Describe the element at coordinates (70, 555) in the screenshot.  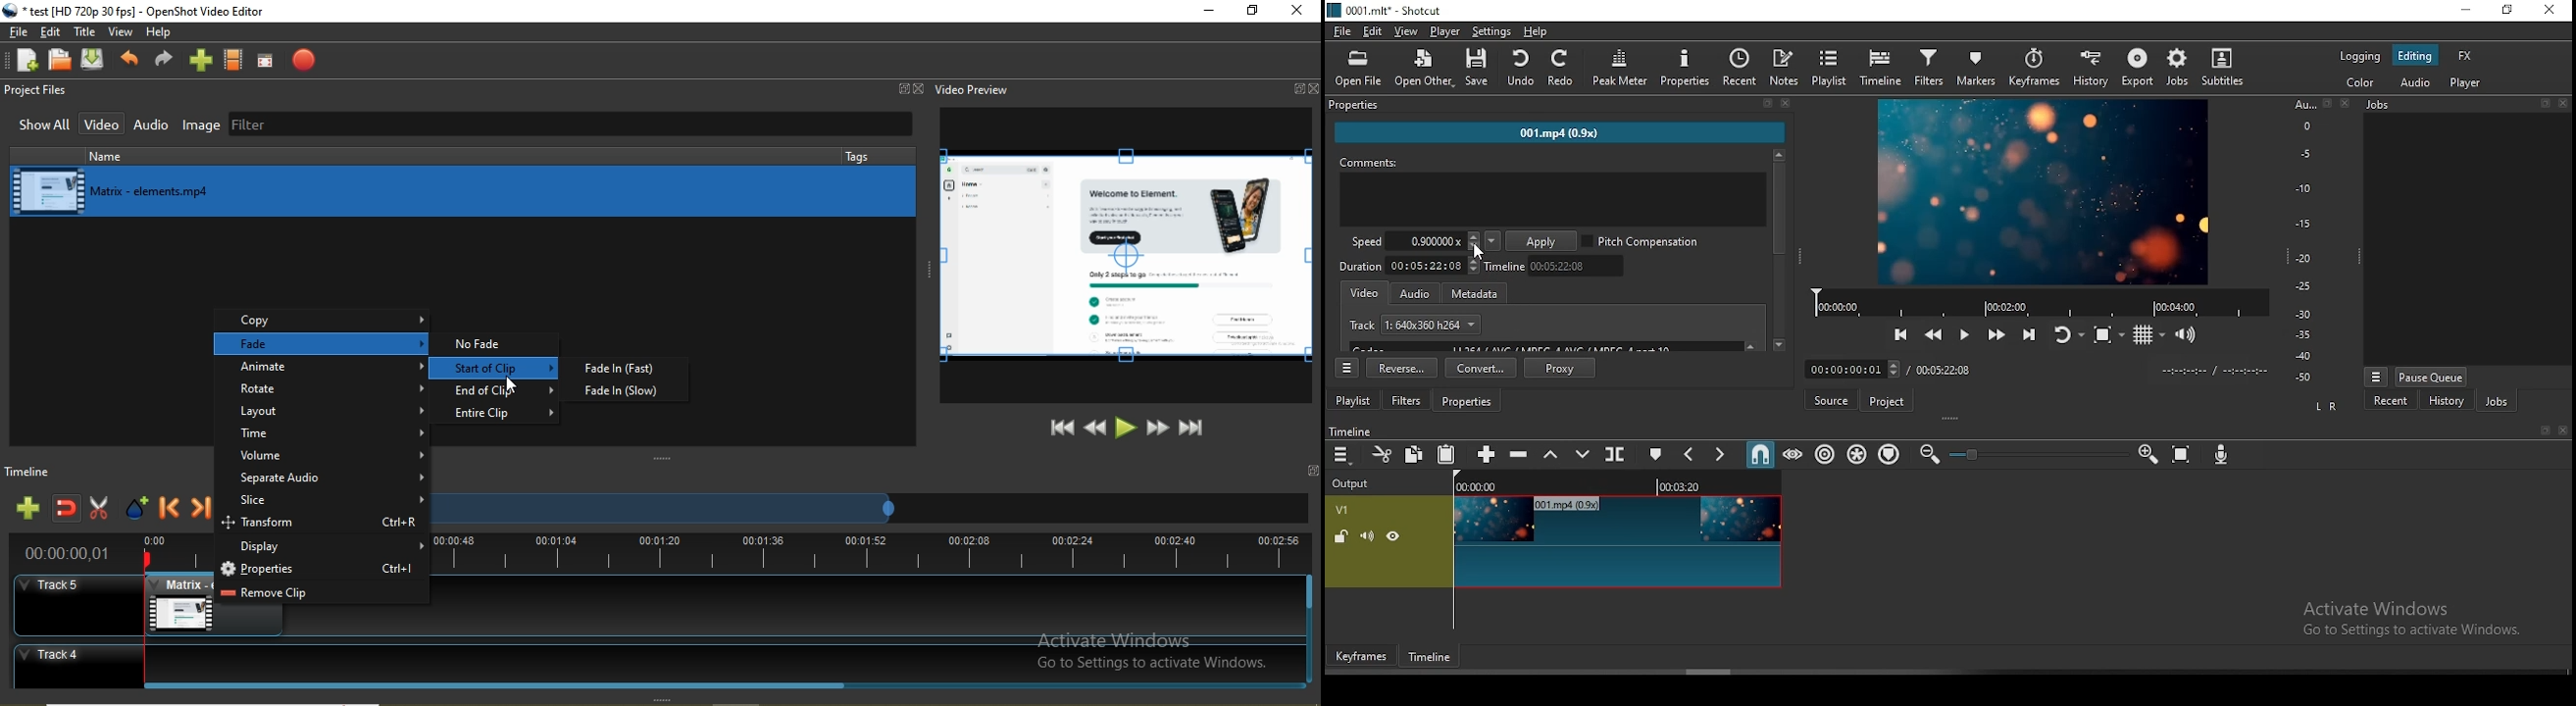
I see `time` at that location.